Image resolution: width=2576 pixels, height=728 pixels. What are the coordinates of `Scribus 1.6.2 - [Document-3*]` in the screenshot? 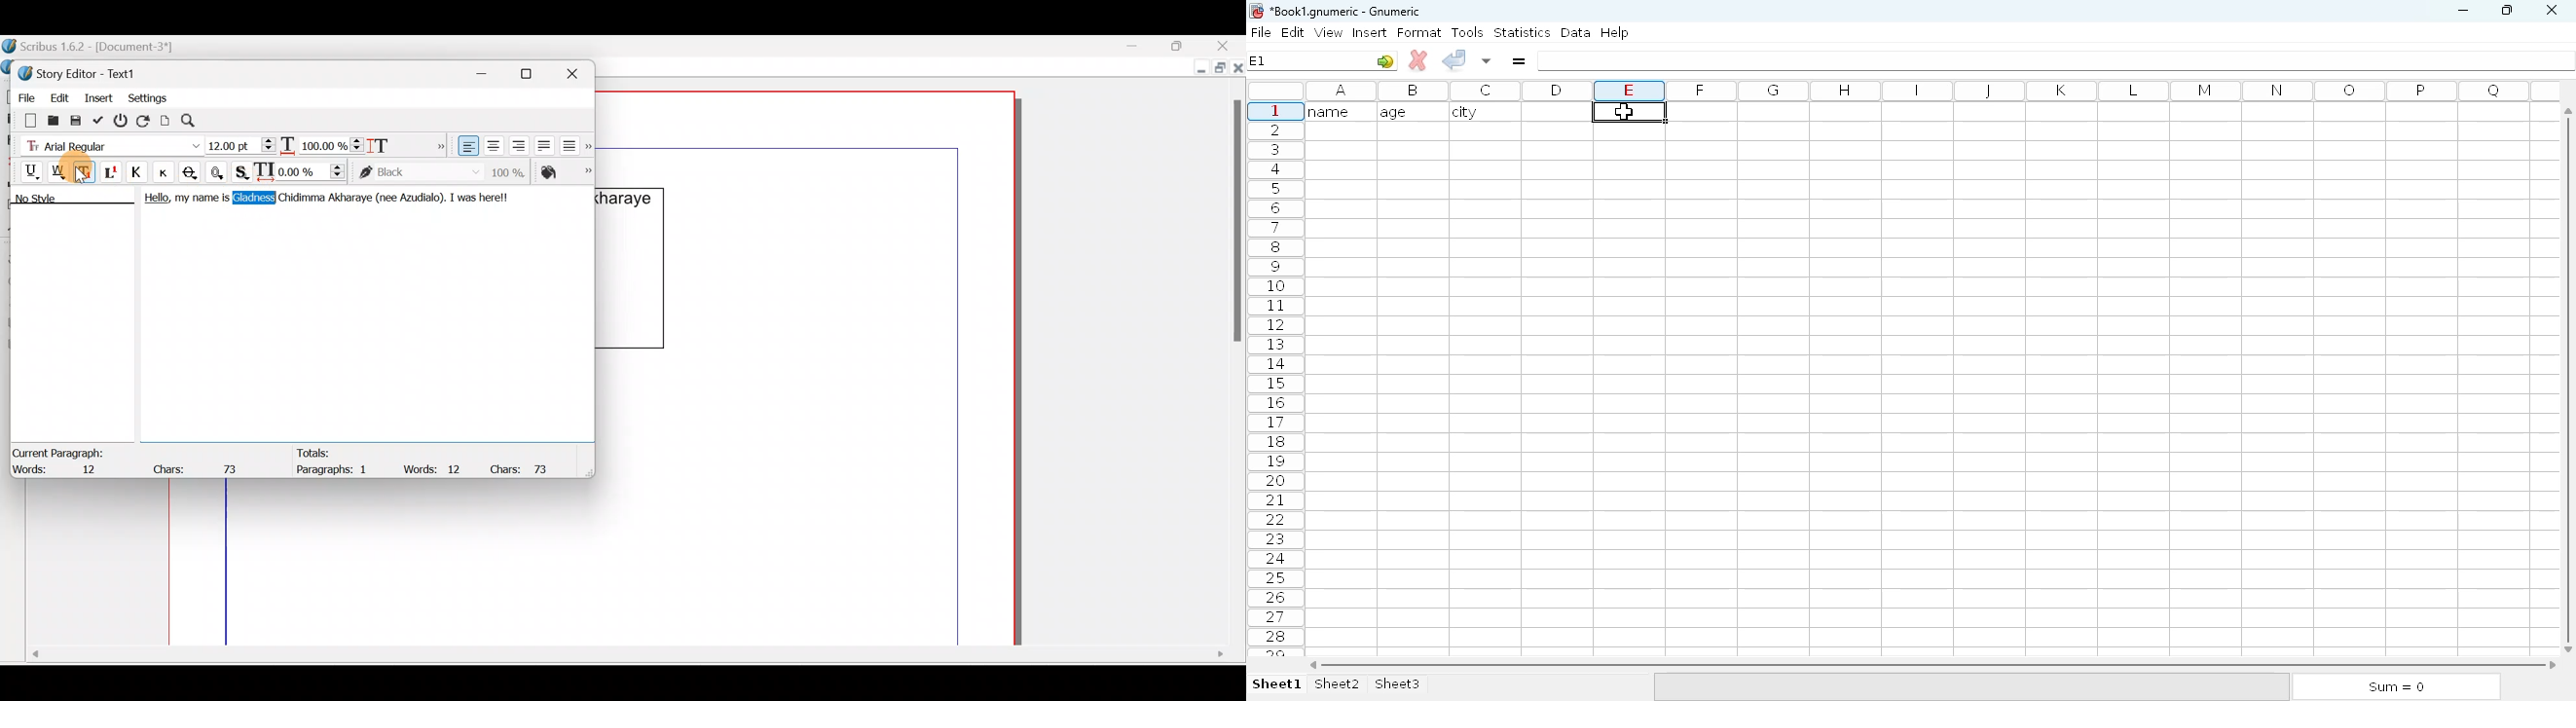 It's located at (103, 47).